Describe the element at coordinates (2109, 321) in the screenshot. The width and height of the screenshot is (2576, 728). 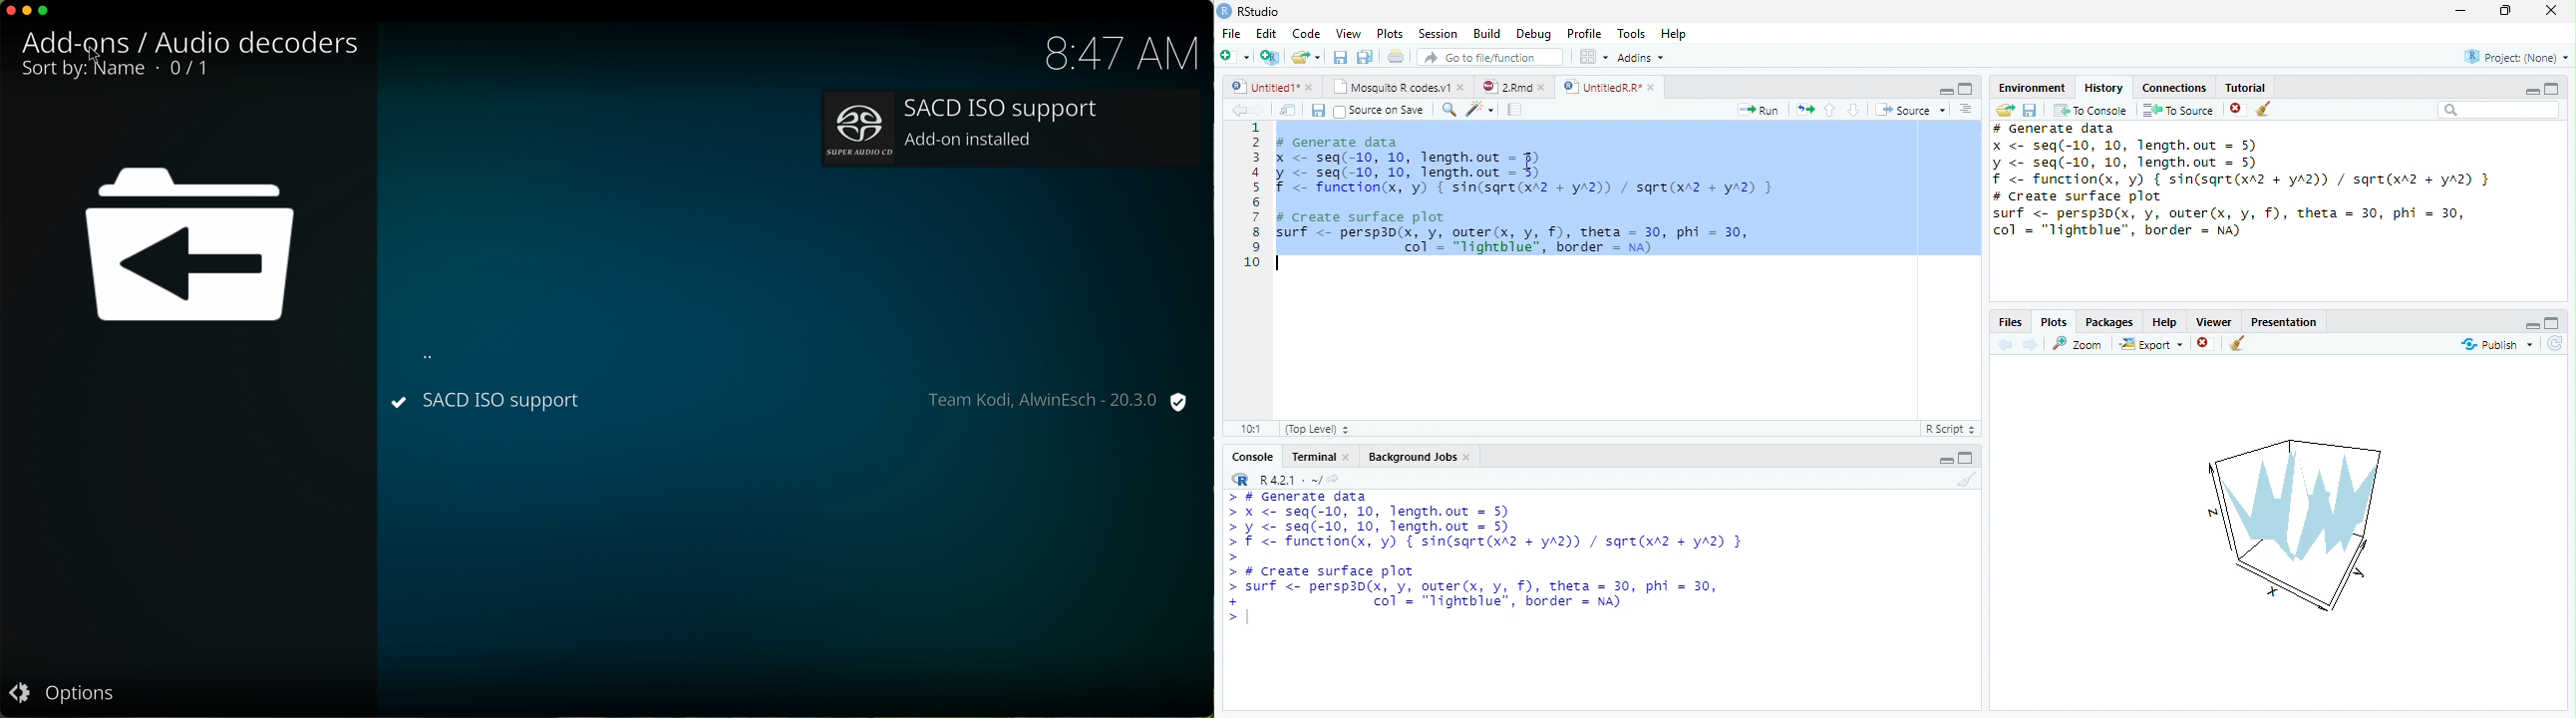
I see `Packages` at that location.